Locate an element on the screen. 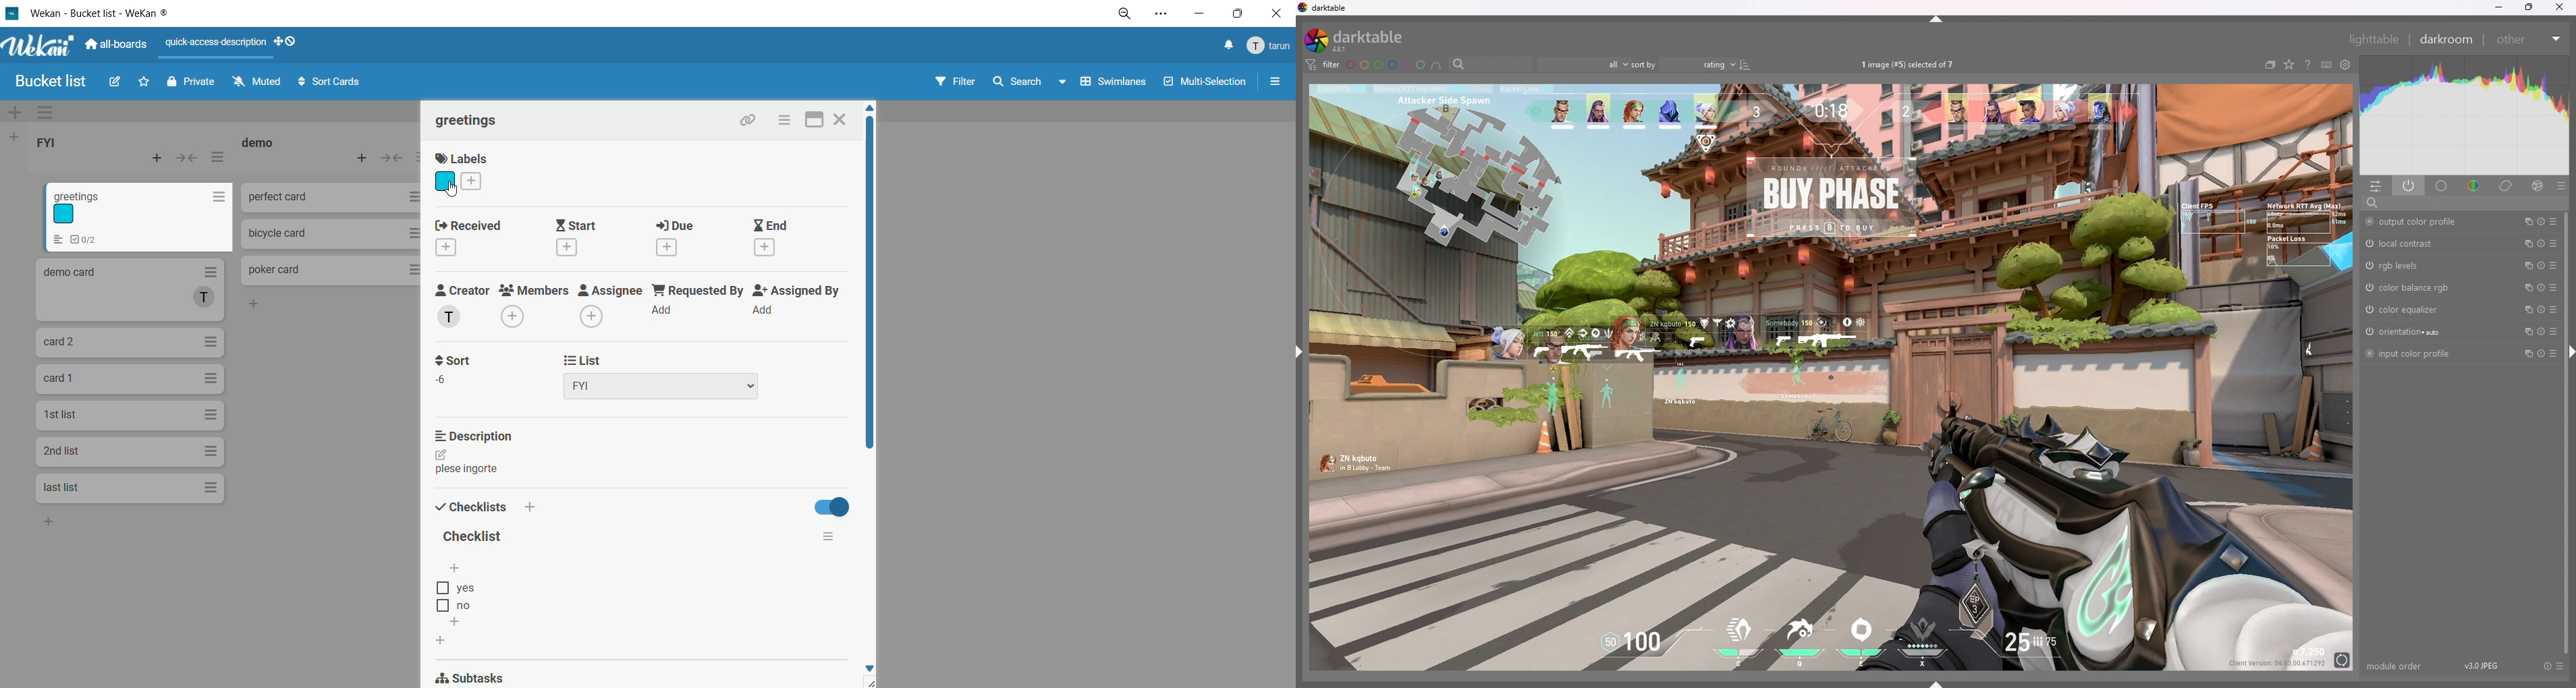  sort by is located at coordinates (1684, 64).